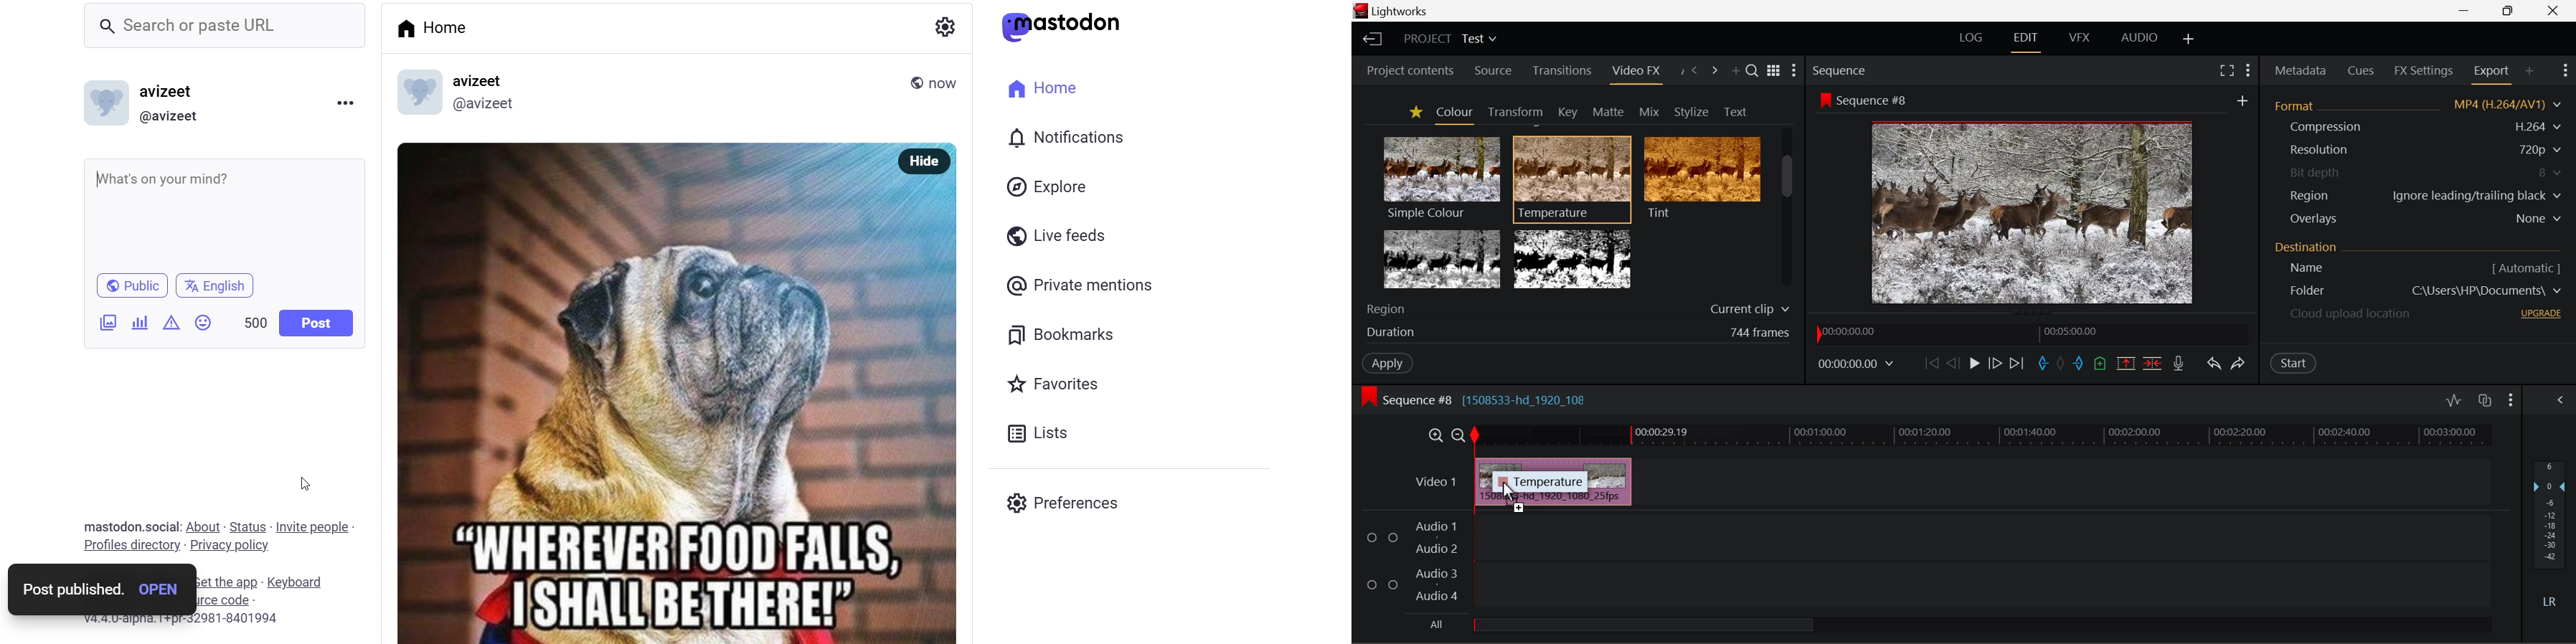  I want to click on 8 , so click(2551, 173).